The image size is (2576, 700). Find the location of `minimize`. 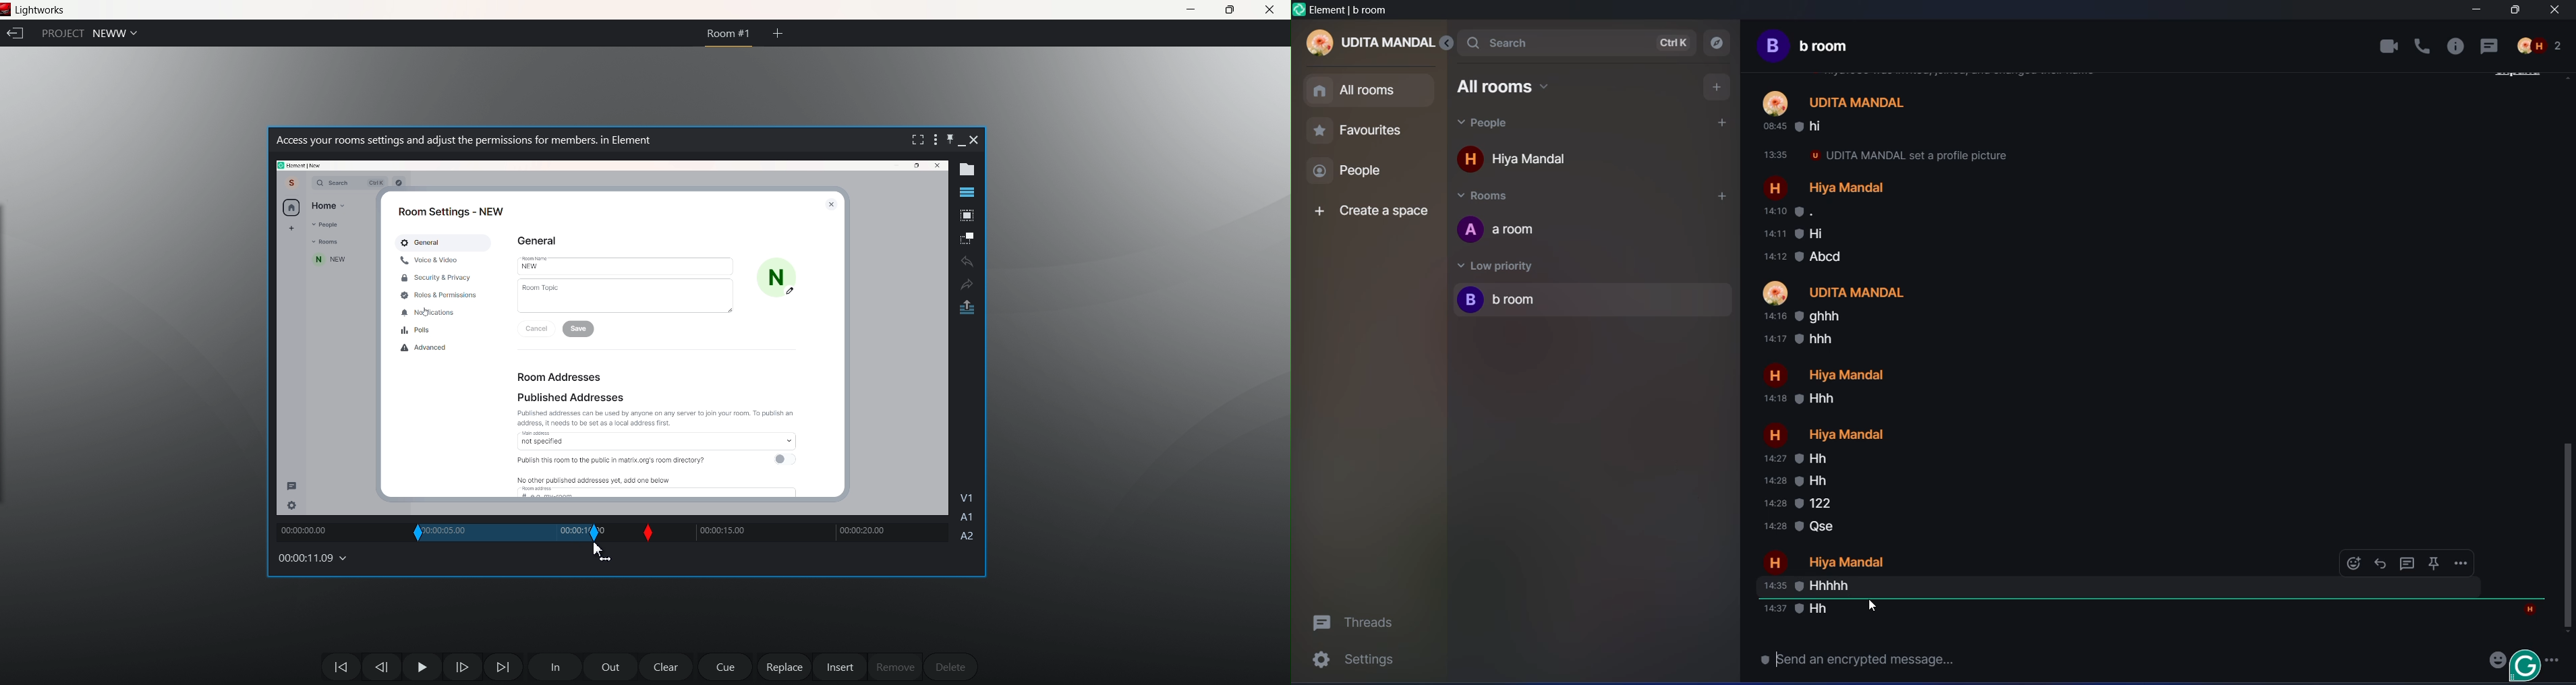

minimize is located at coordinates (961, 142).